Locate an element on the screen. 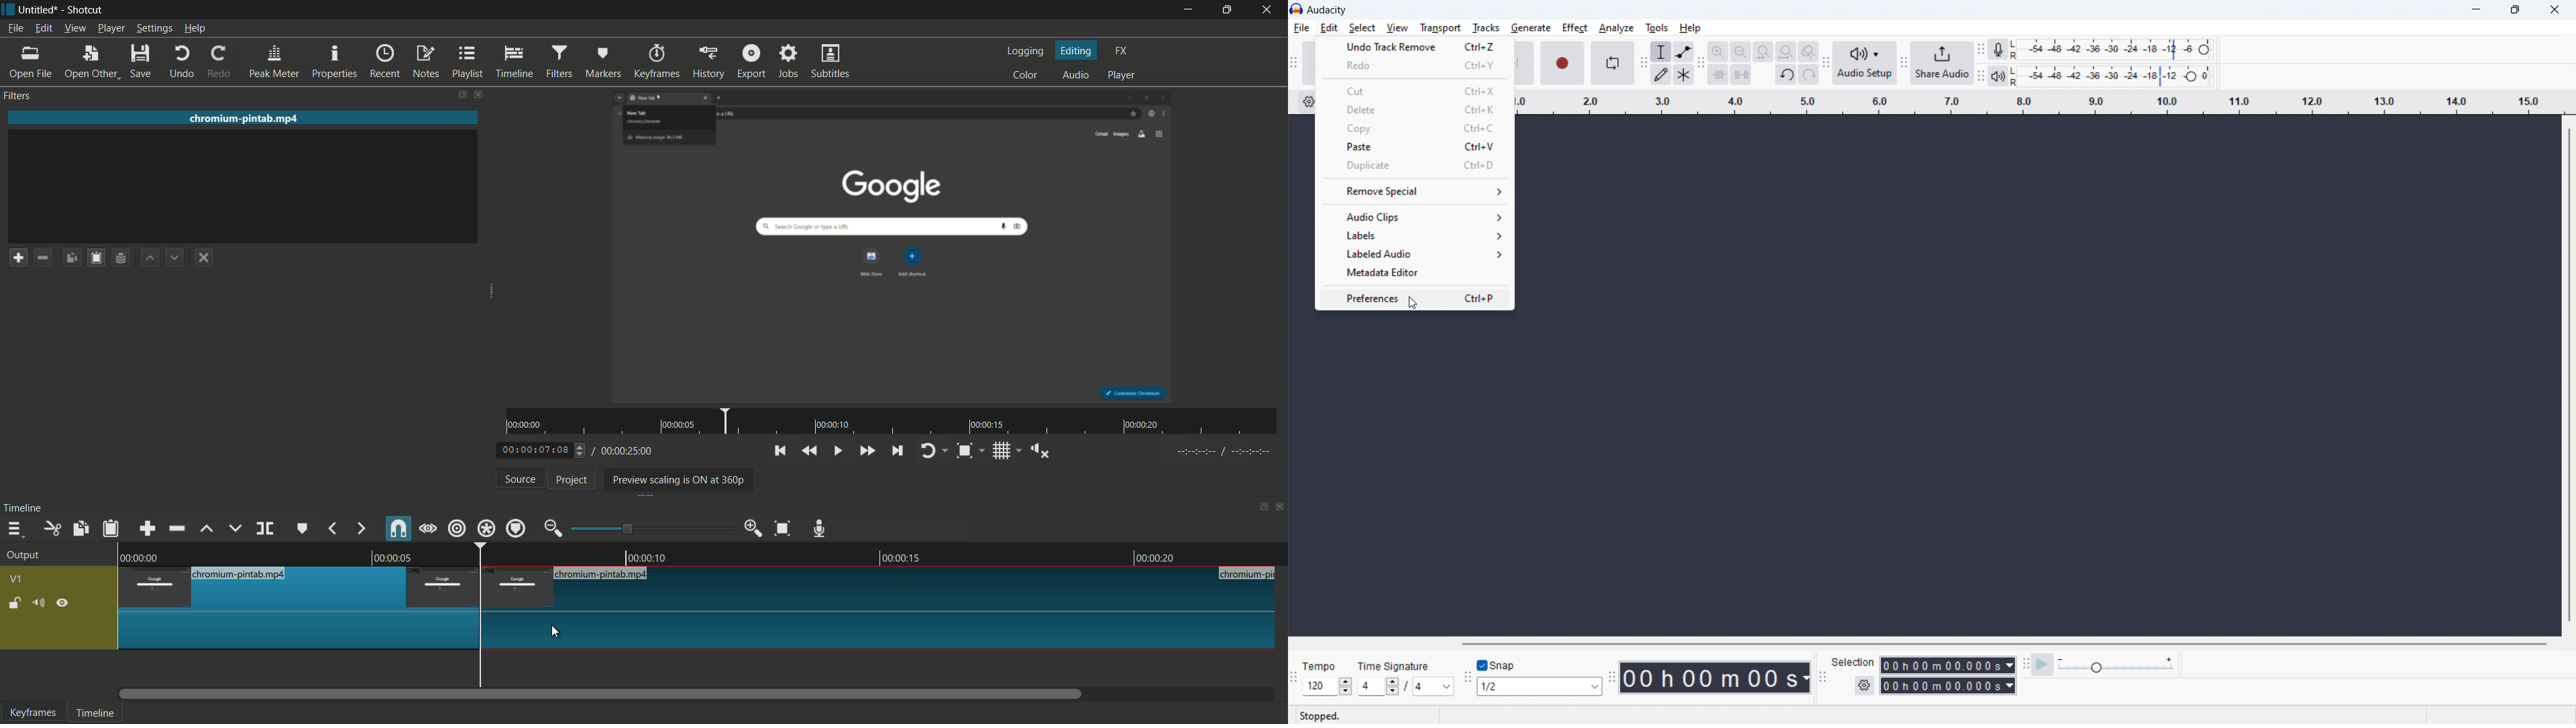 The height and width of the screenshot is (728, 2576). horizontal scrollbar is located at coordinates (2003, 644).